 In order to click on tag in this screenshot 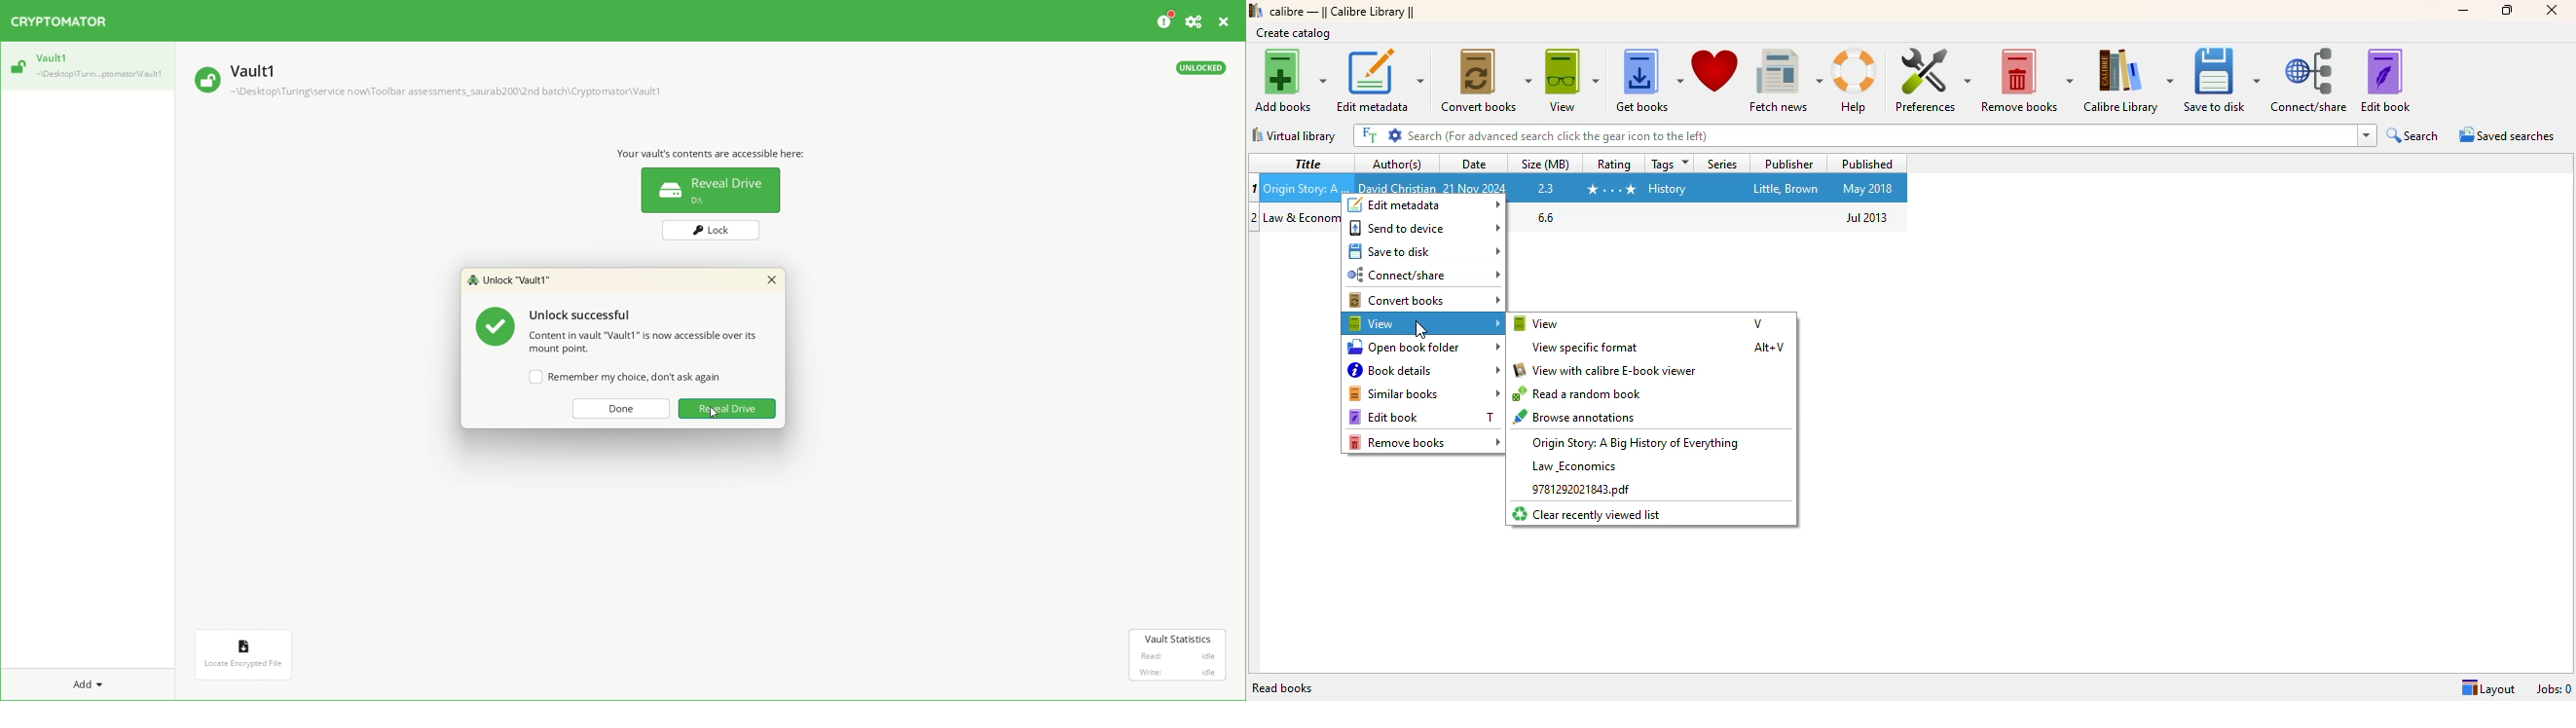, I will do `click(1668, 189)`.